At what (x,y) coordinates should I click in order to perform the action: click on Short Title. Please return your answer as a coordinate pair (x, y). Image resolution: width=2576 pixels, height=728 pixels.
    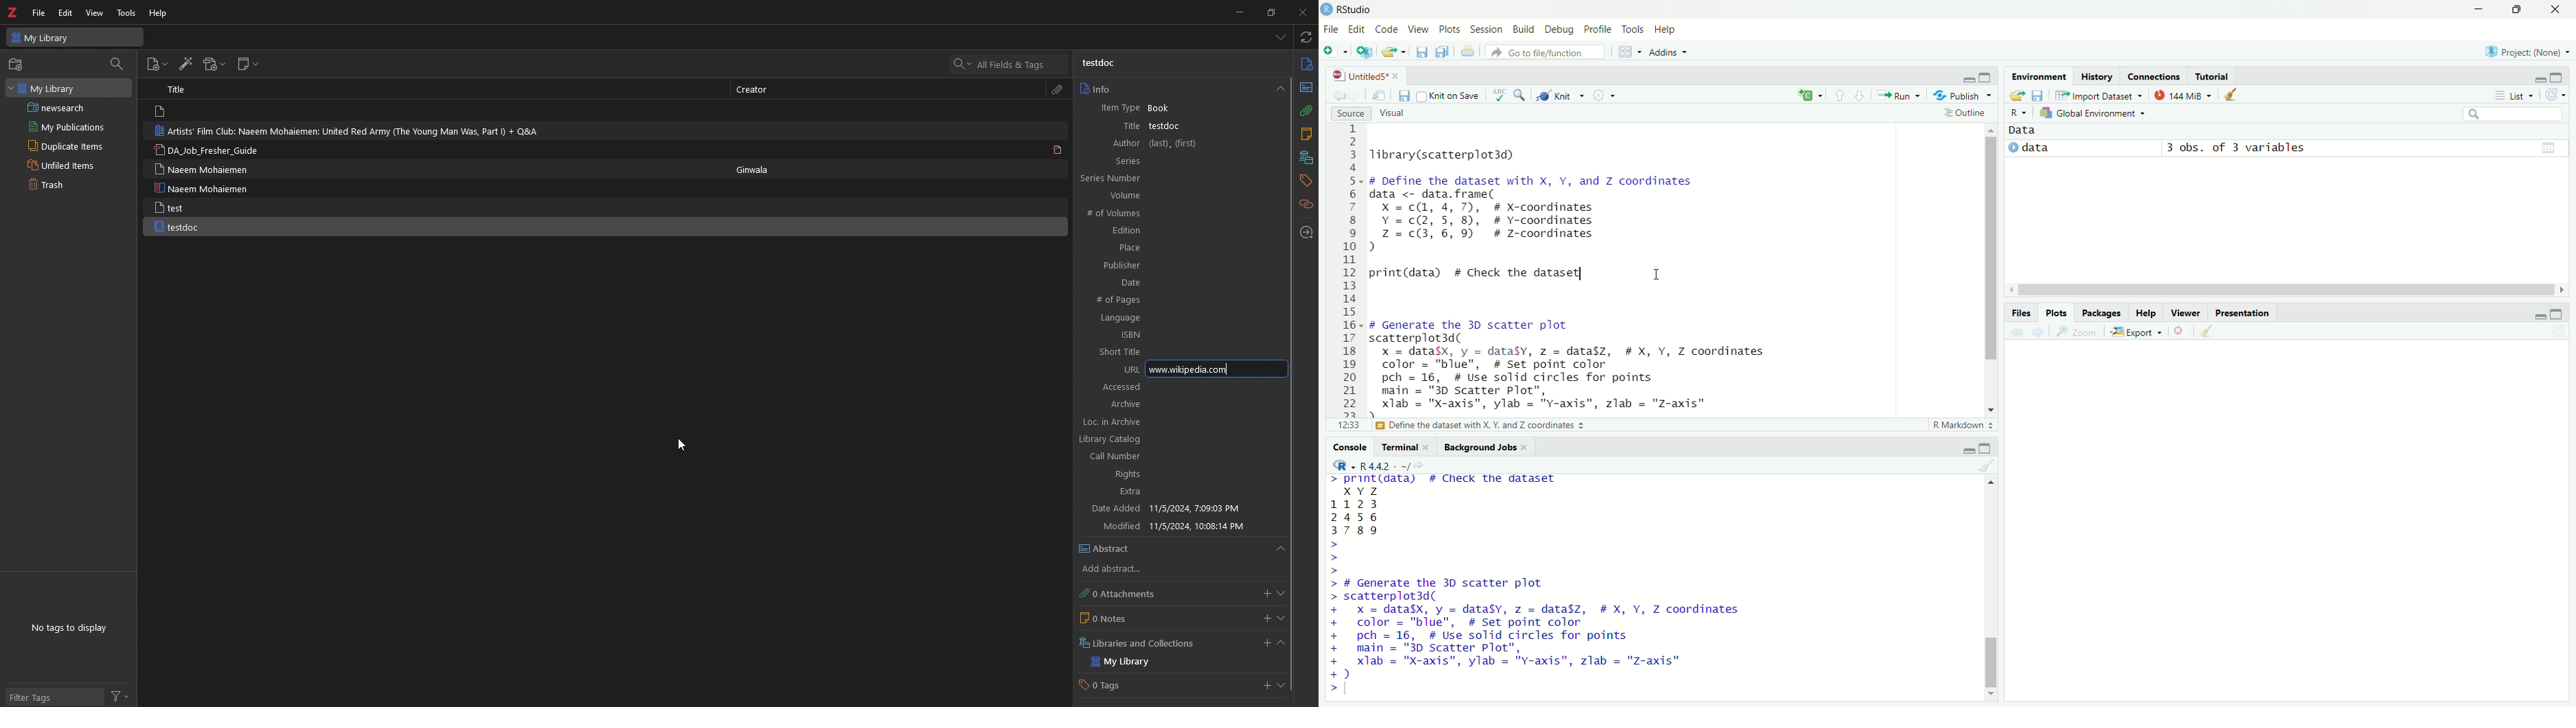
    Looking at the image, I should click on (1167, 351).